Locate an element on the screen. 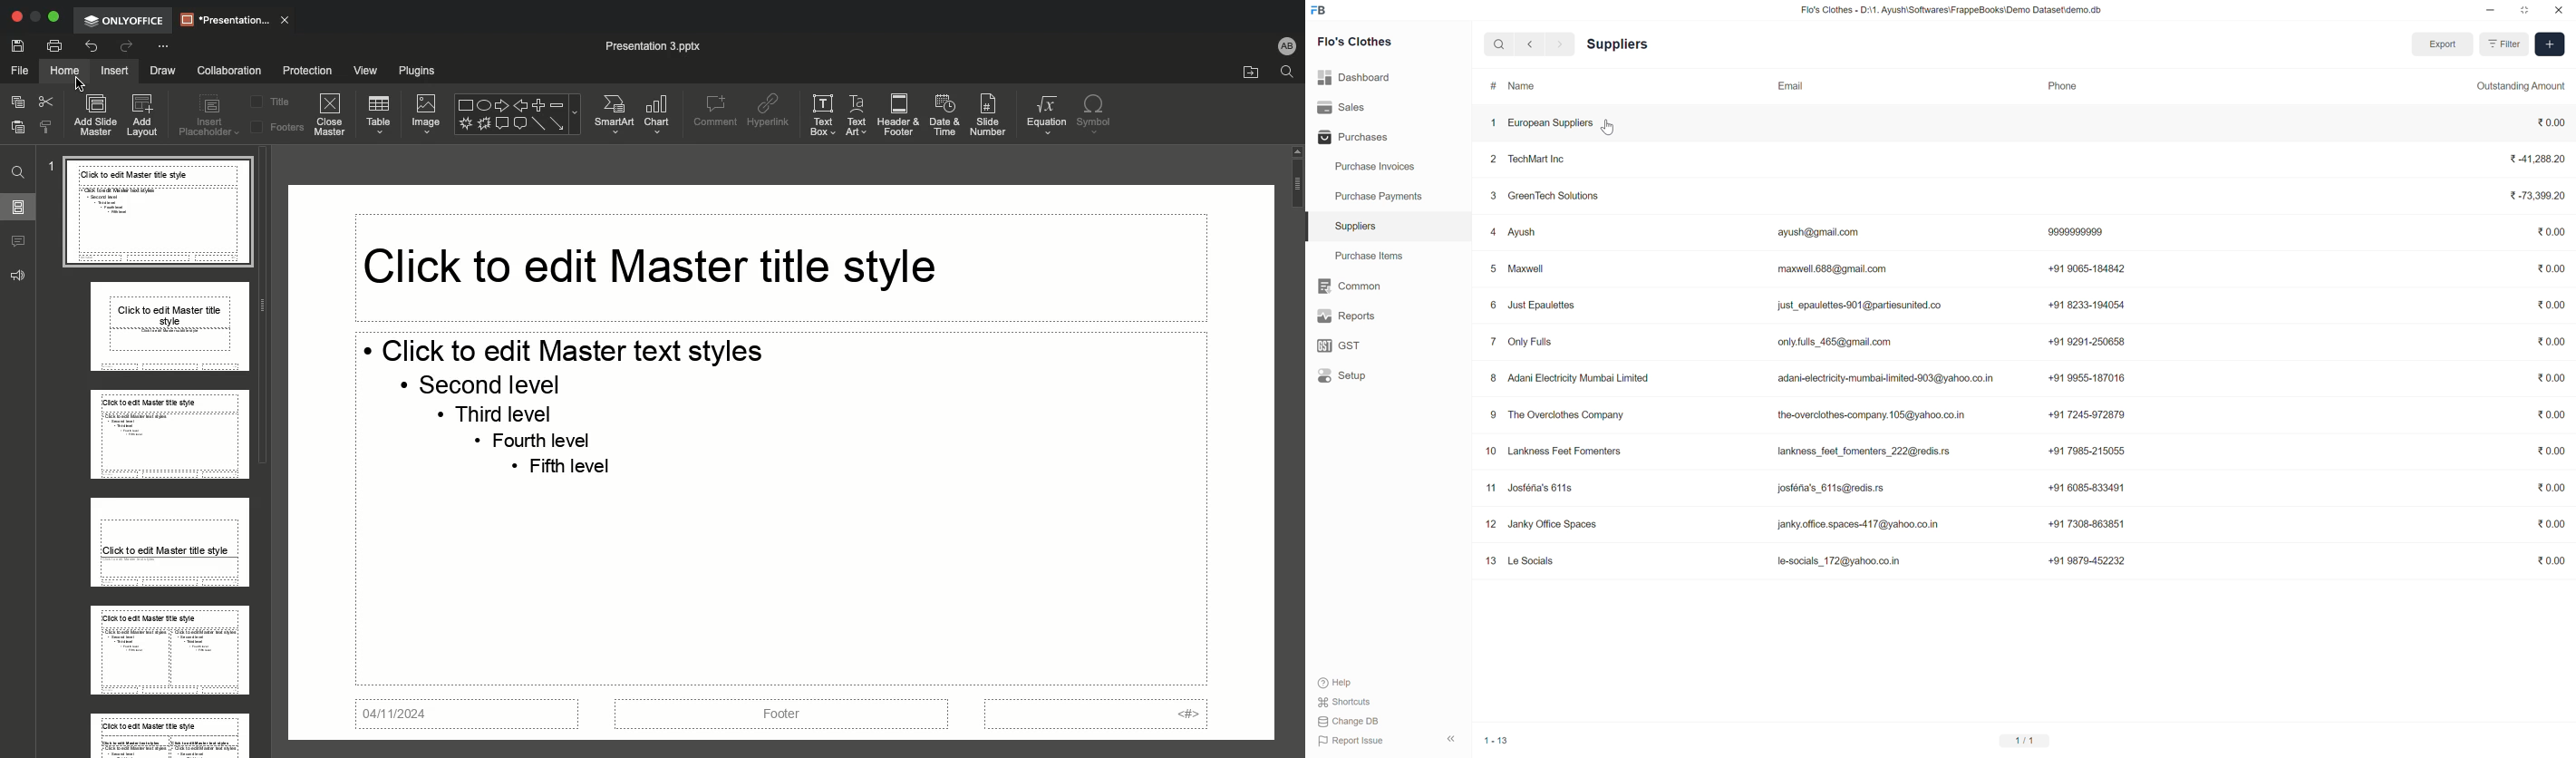 The width and height of the screenshot is (2576, 784). Plus is located at coordinates (540, 105).